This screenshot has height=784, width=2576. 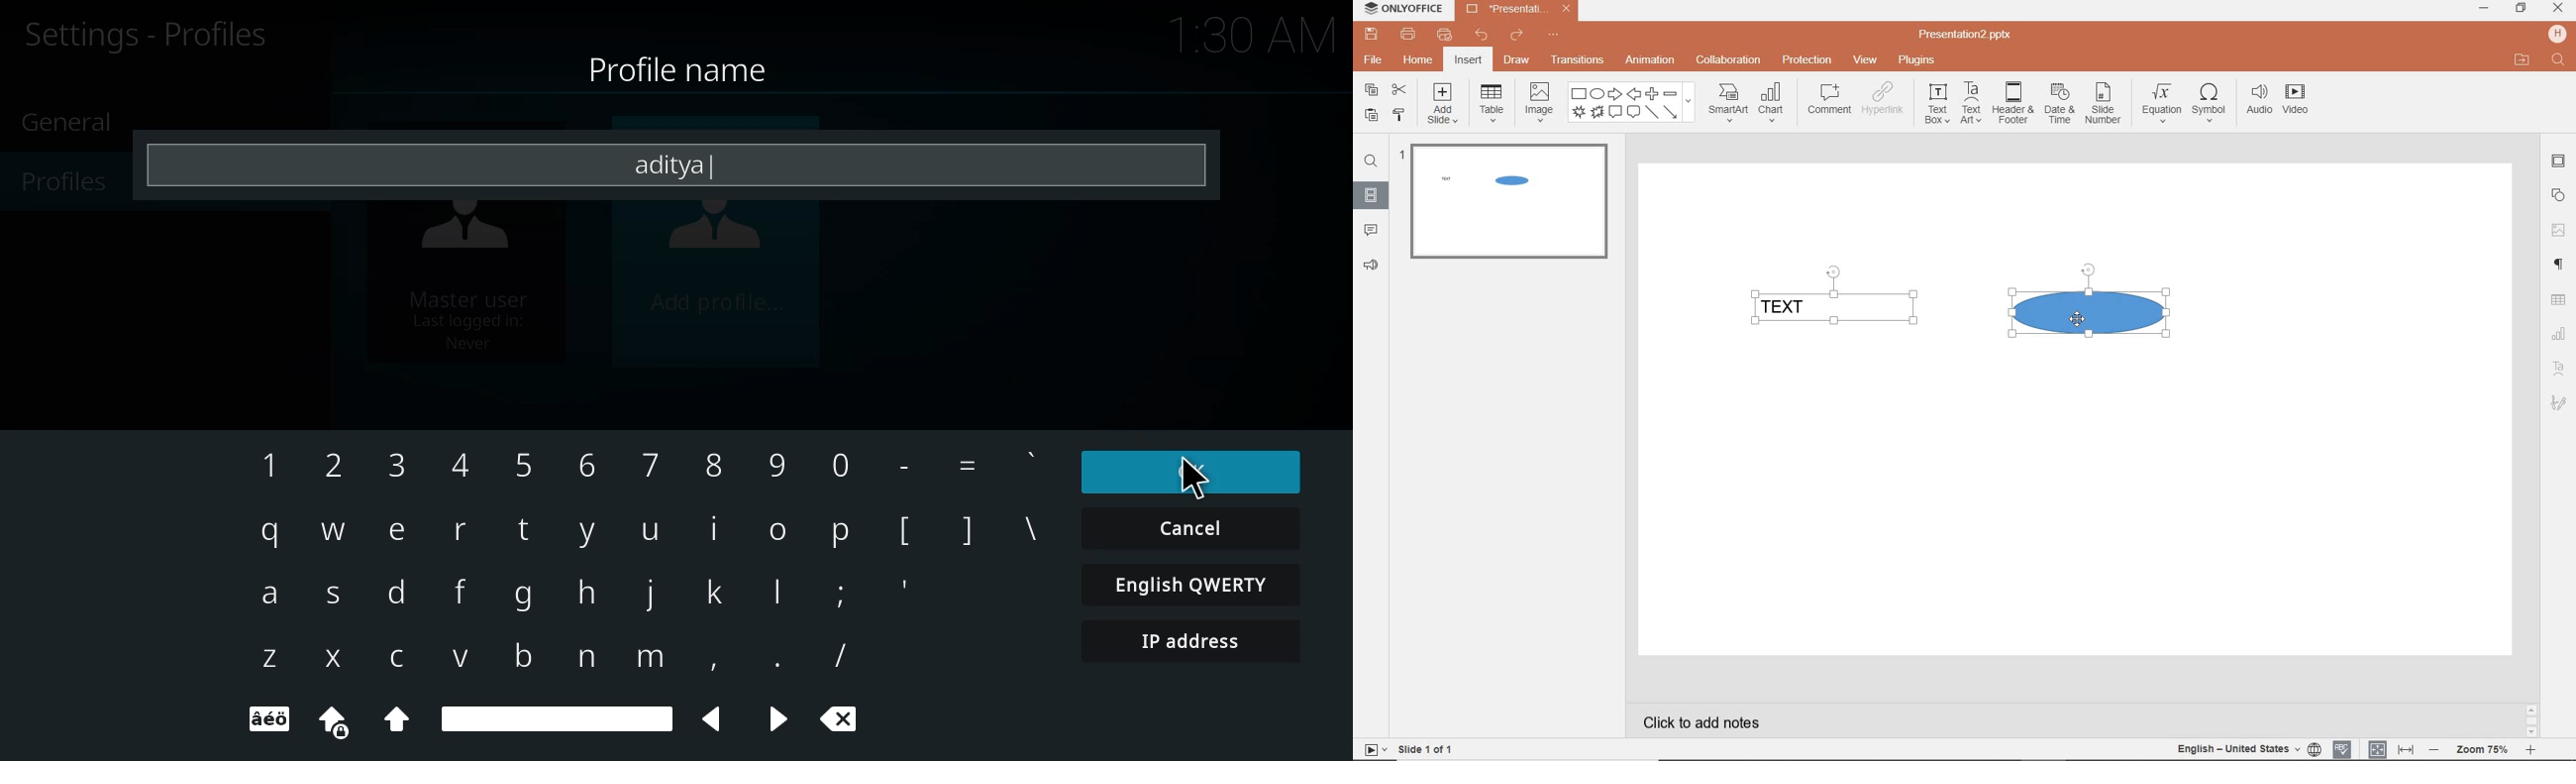 I want to click on 4, so click(x=458, y=464).